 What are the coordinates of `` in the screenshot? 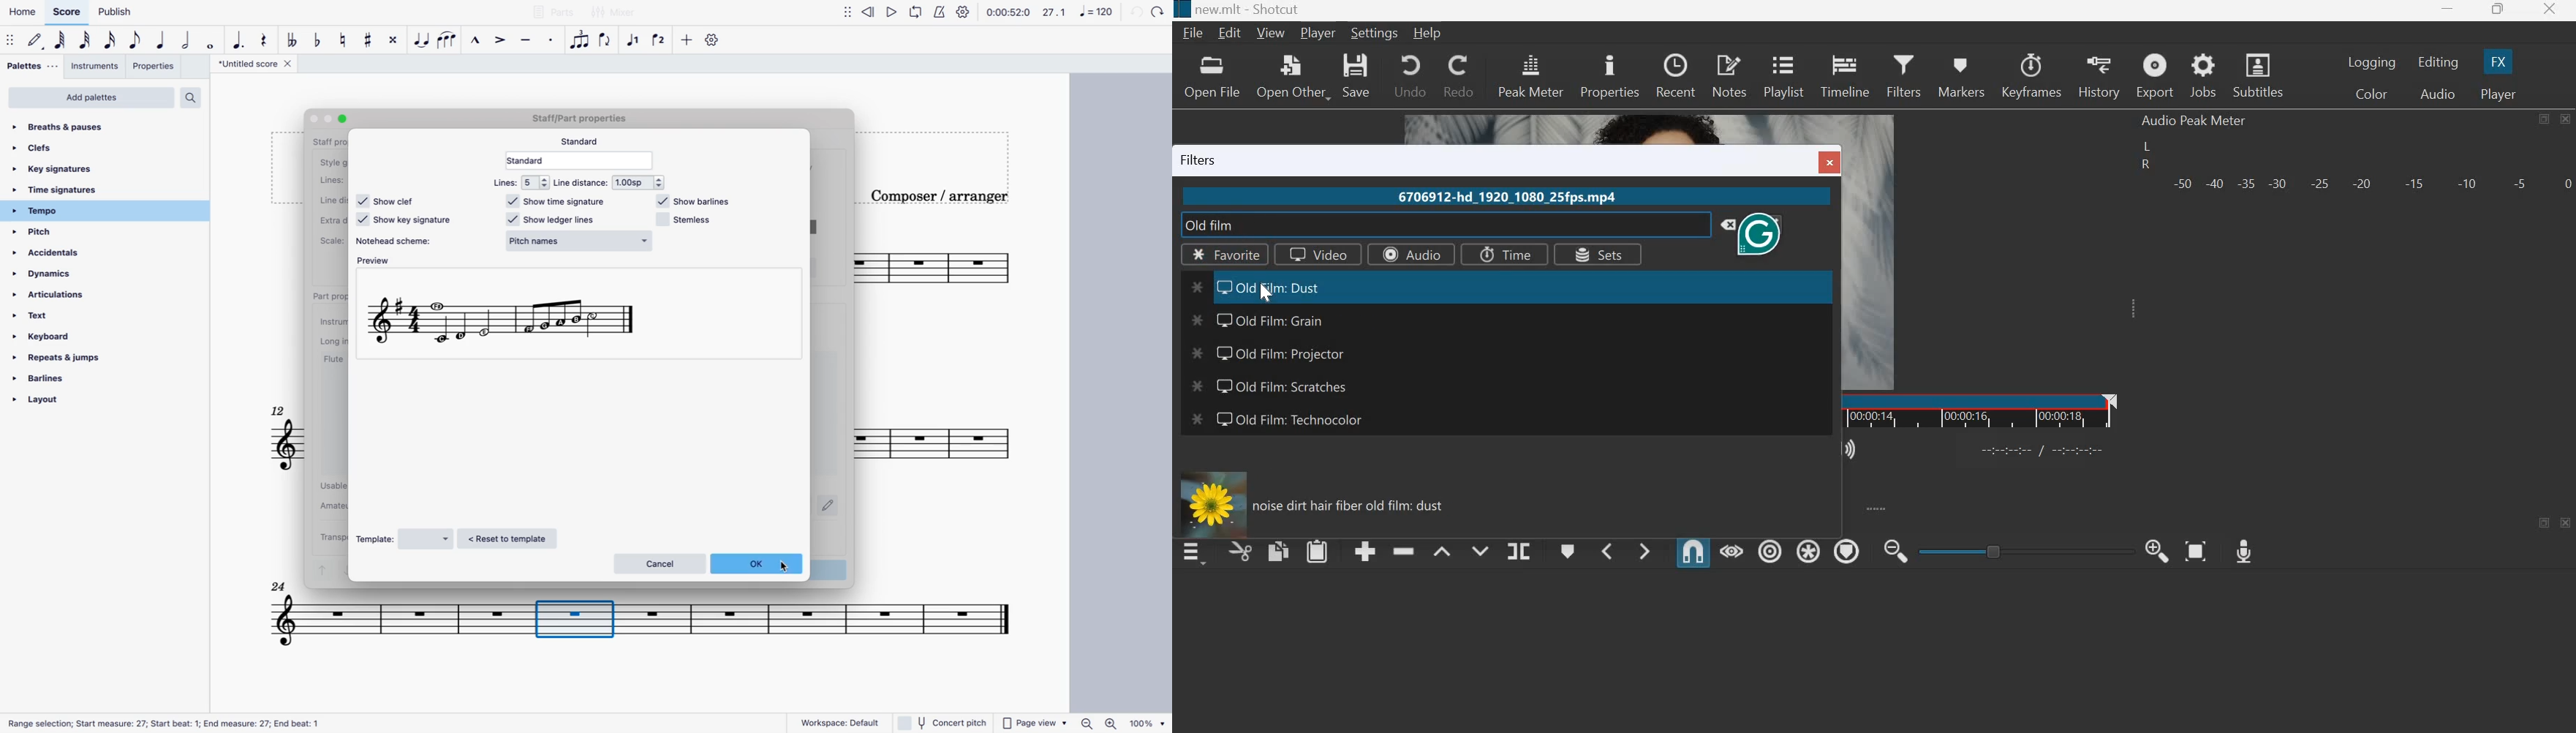 It's located at (278, 586).